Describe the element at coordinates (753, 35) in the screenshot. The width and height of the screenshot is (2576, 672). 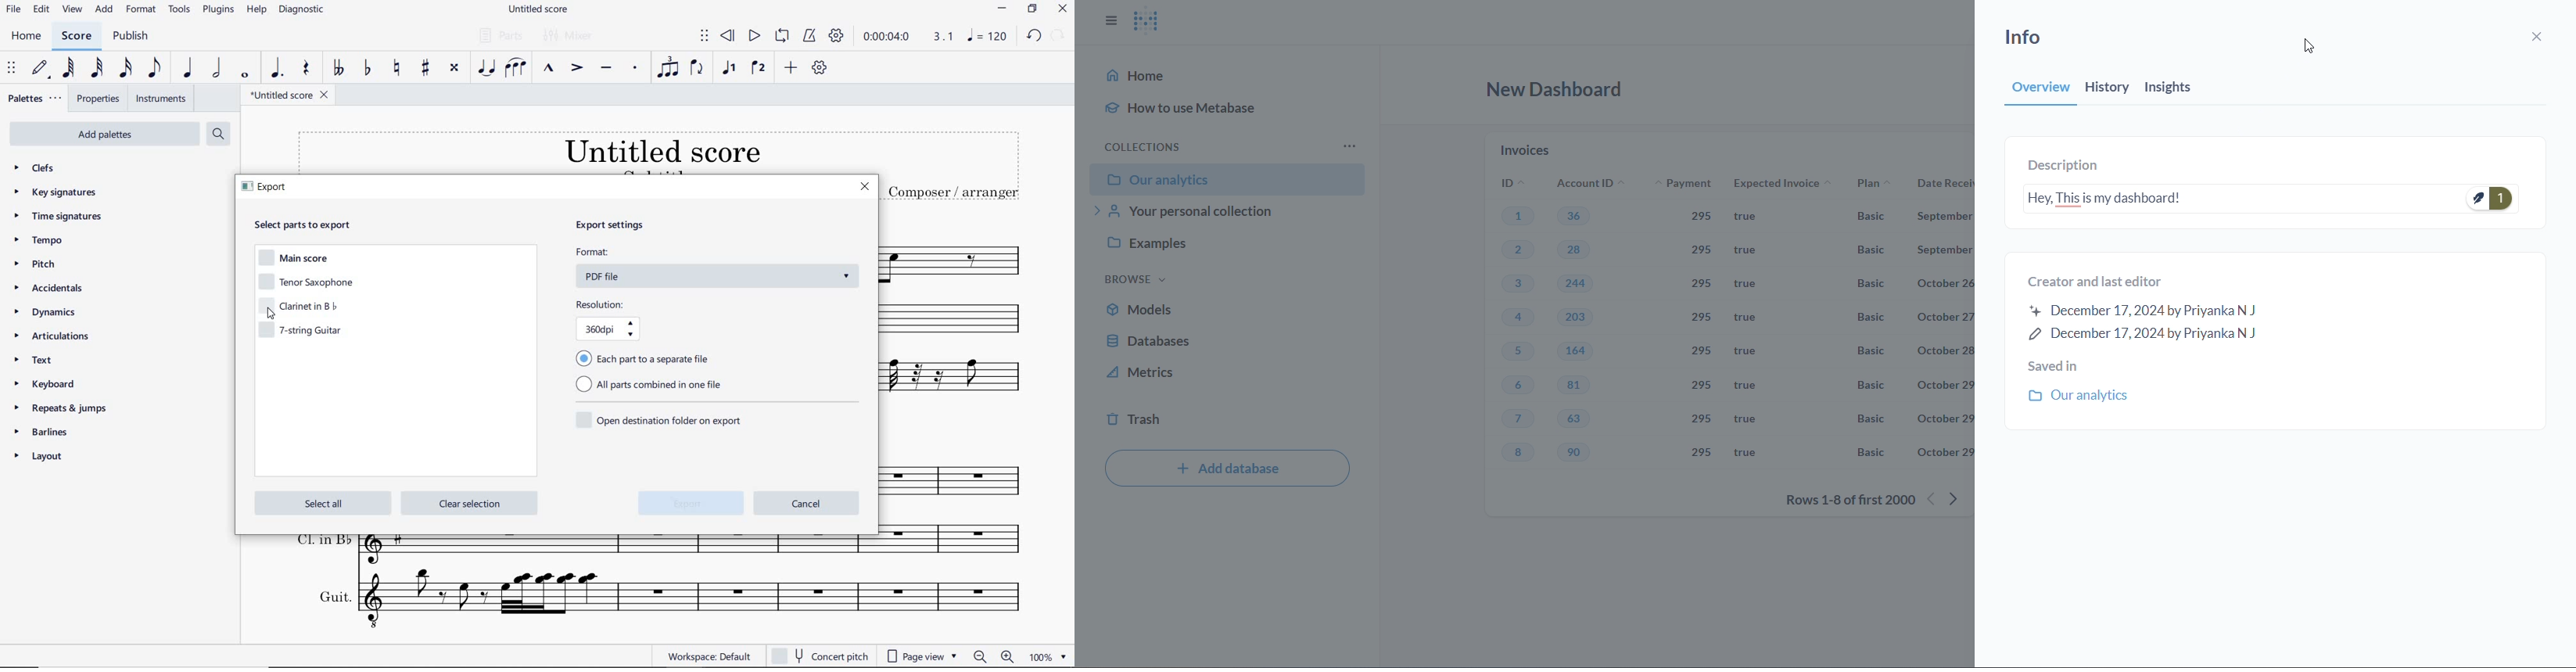
I see `PLAY` at that location.